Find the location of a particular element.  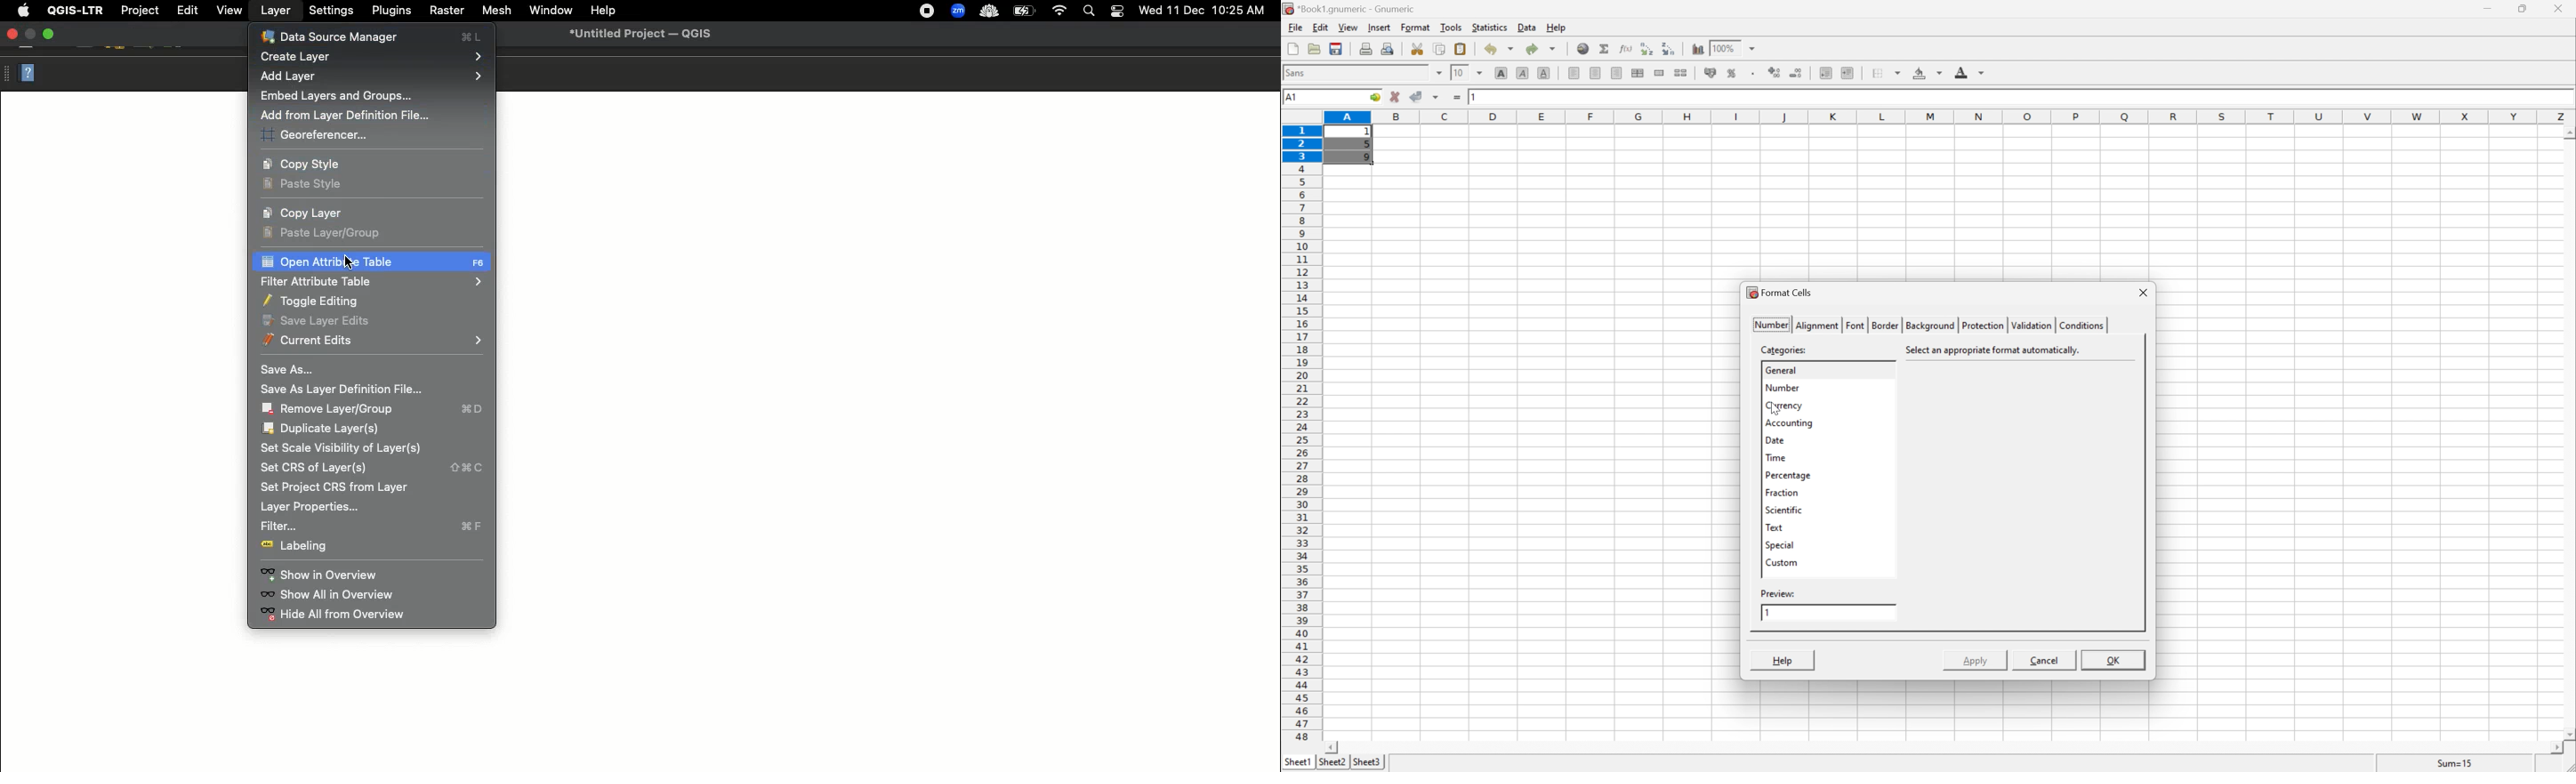

validation is located at coordinates (2030, 325).